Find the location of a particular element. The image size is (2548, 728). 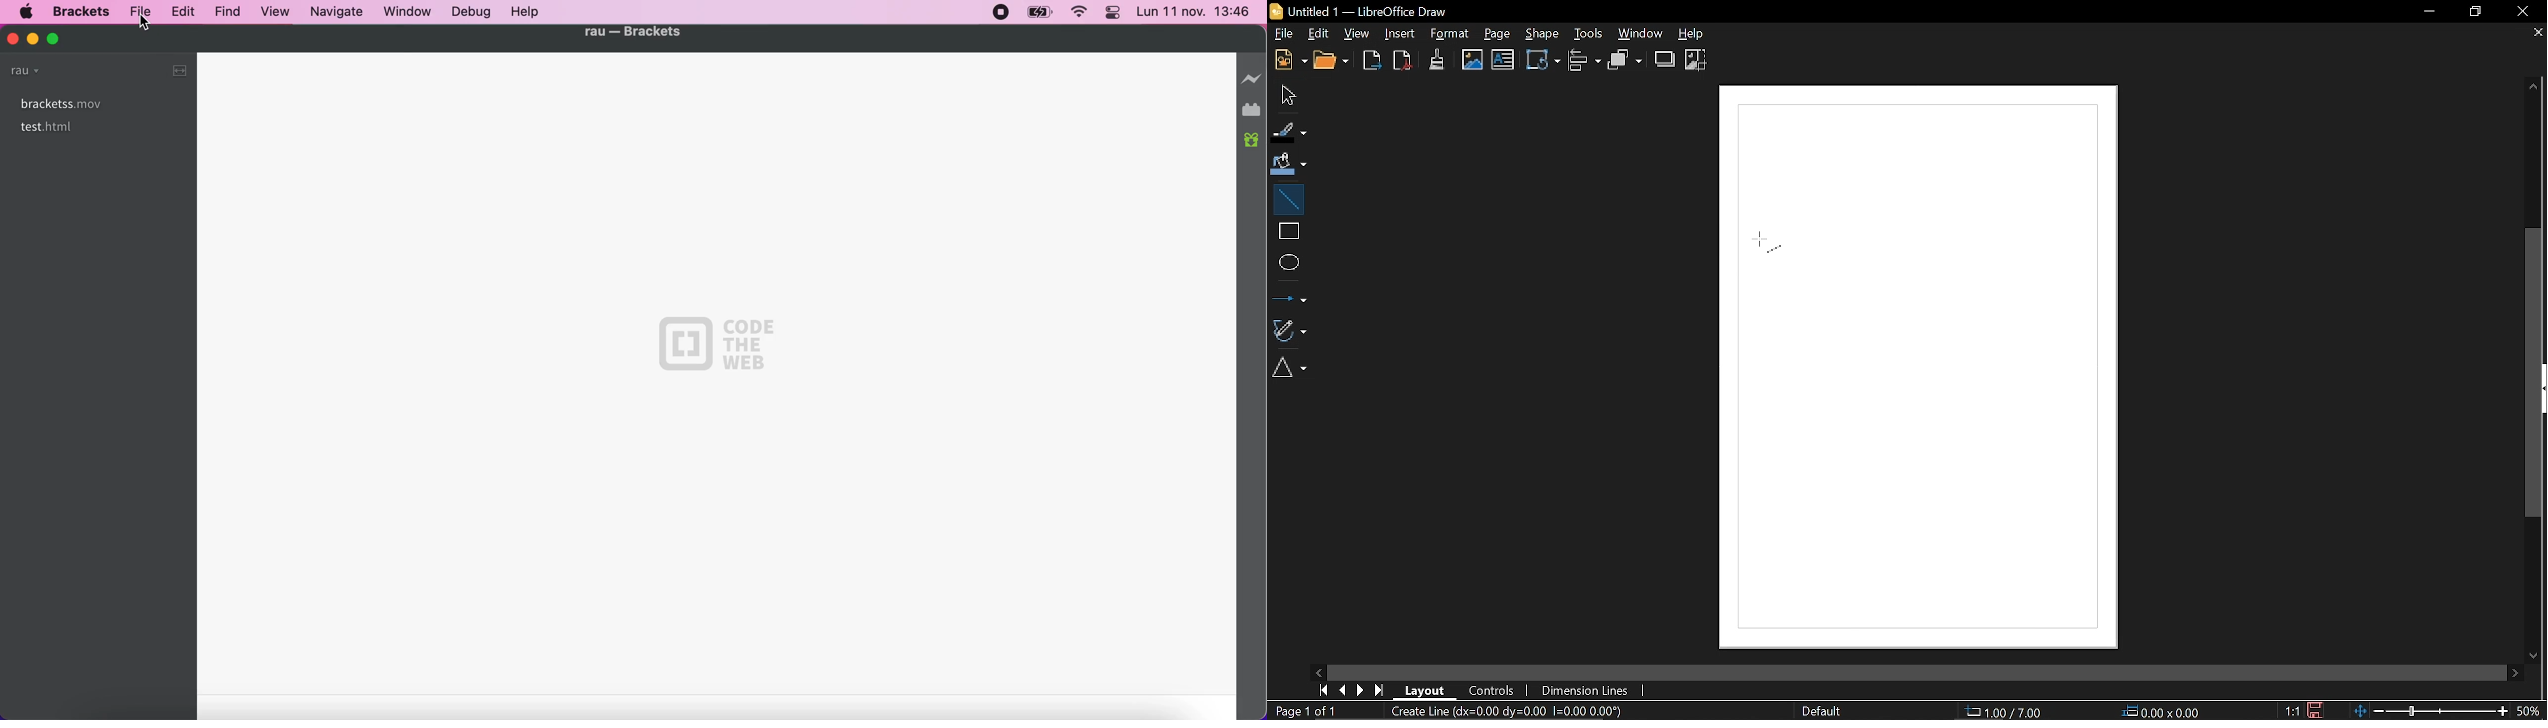

maximize is located at coordinates (62, 39).